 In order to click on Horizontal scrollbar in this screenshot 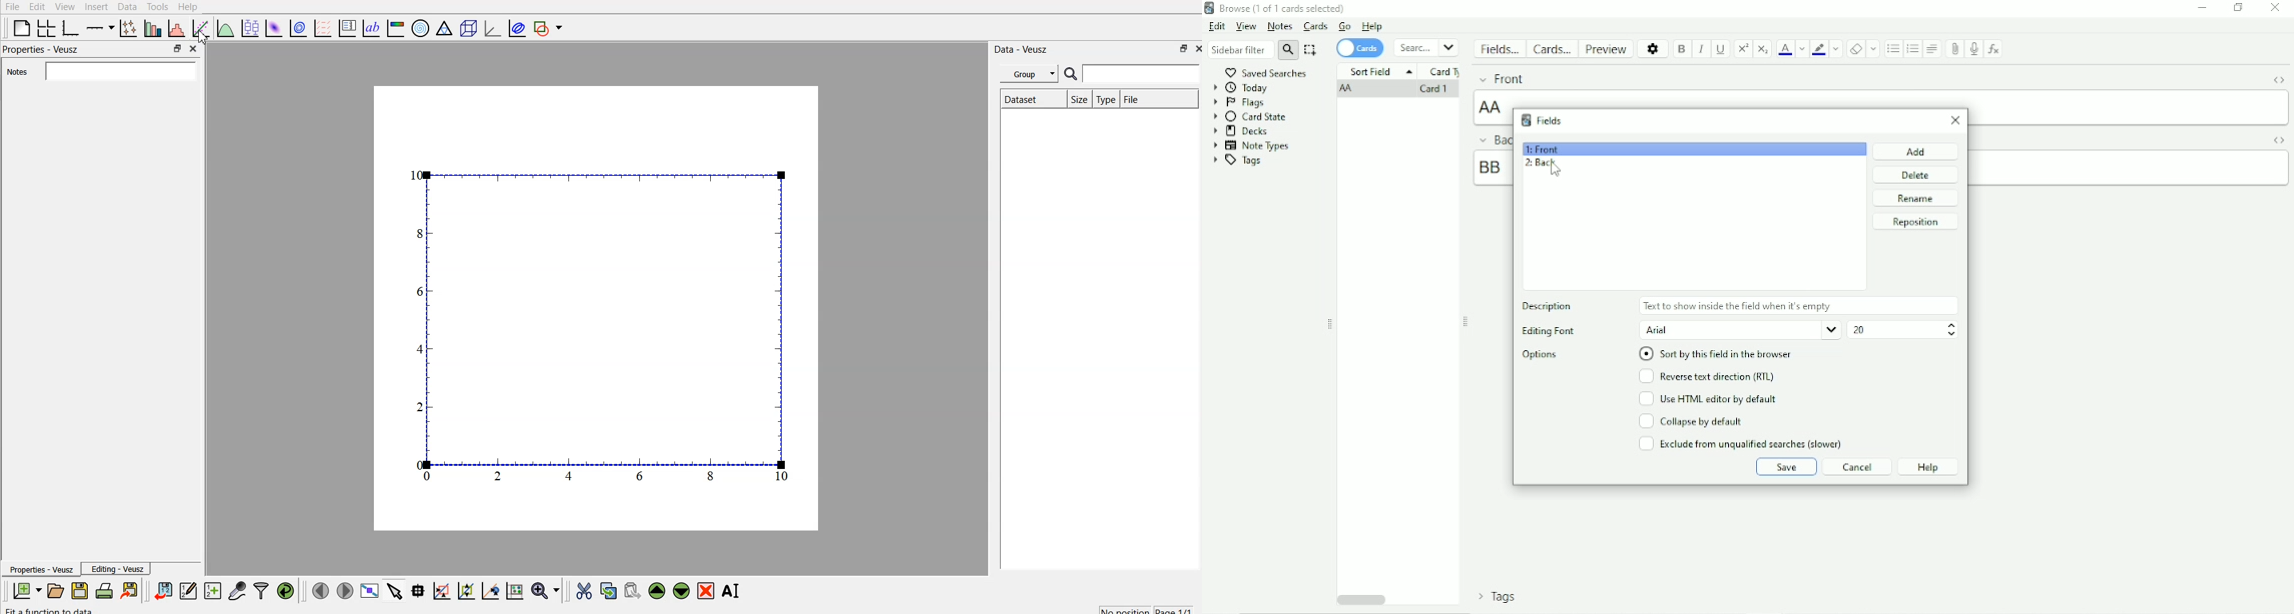, I will do `click(1362, 598)`.